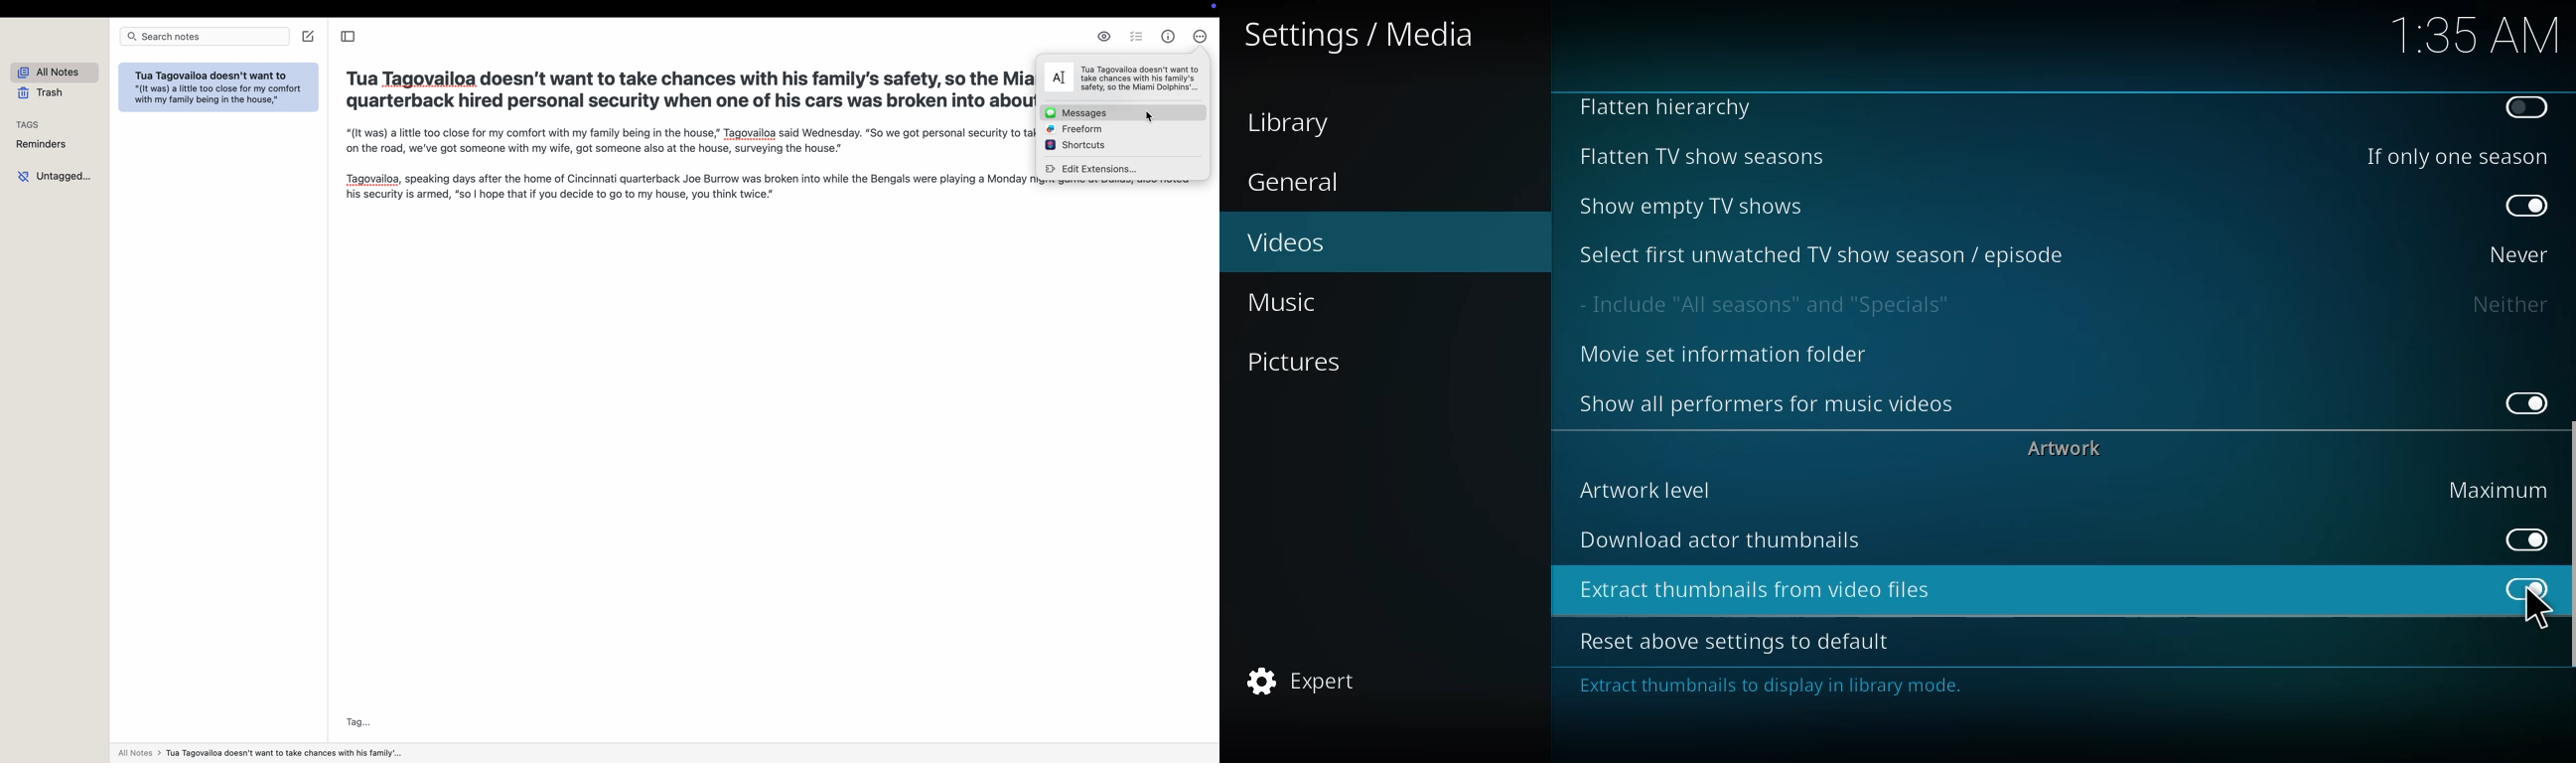 The width and height of the screenshot is (2576, 784). I want to click on enabled, so click(2527, 207).